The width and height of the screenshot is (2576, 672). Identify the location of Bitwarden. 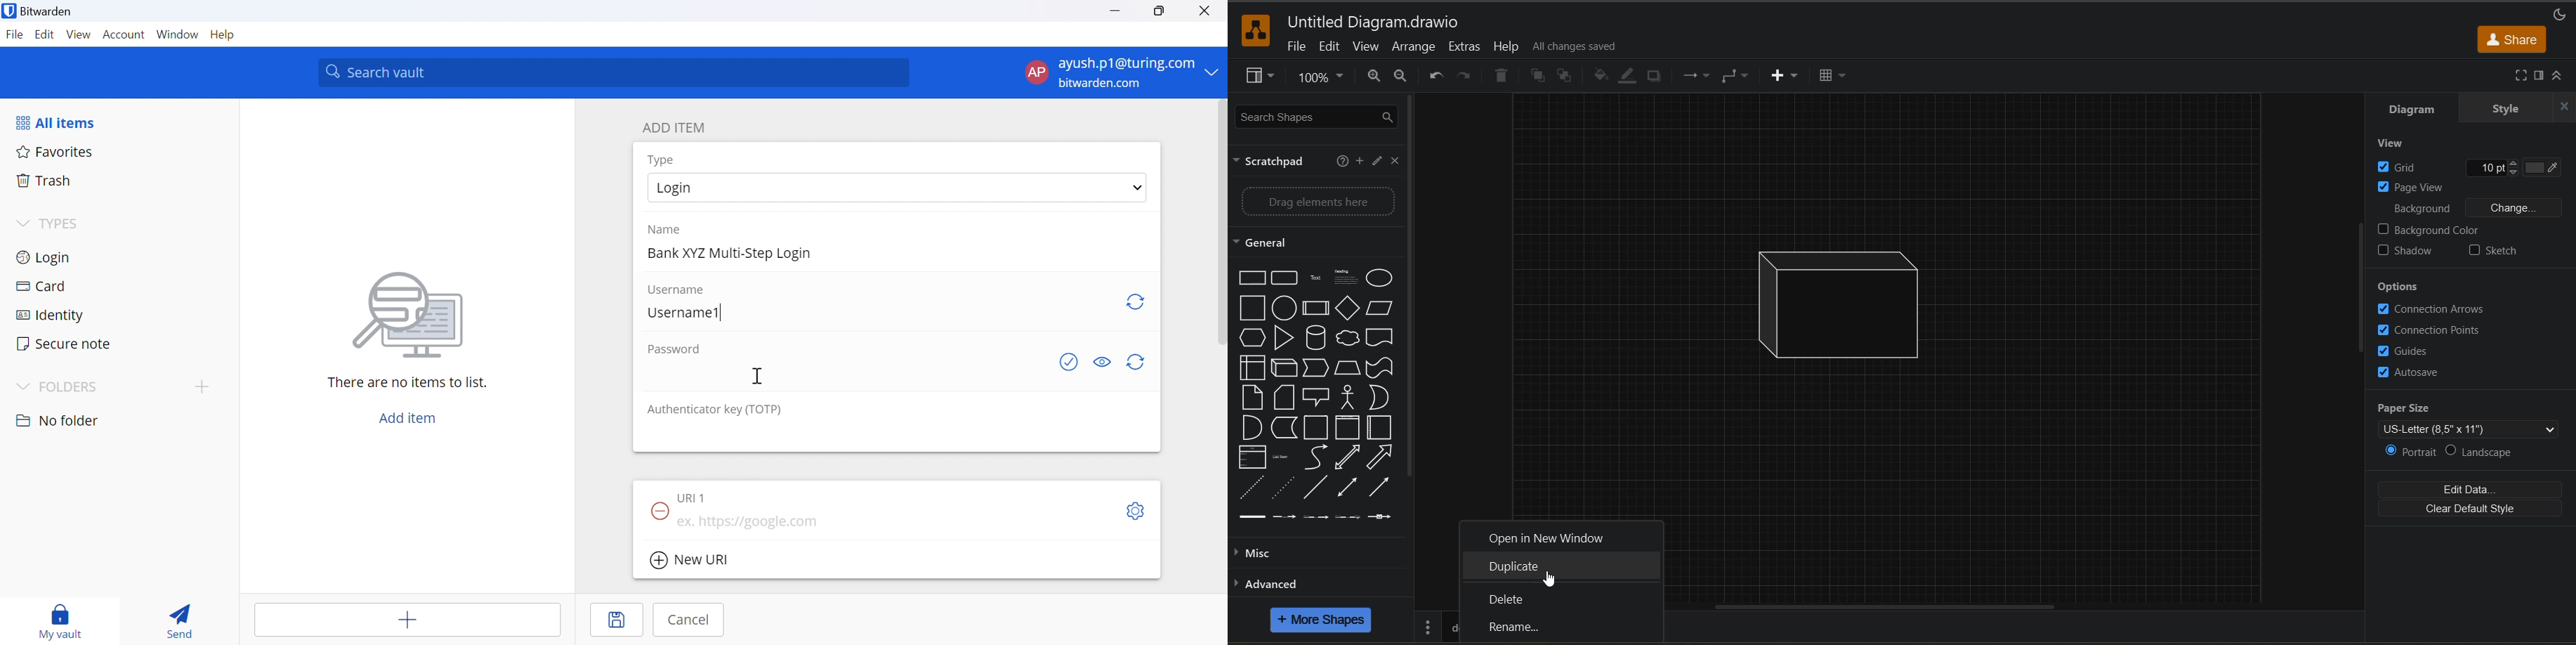
(40, 13).